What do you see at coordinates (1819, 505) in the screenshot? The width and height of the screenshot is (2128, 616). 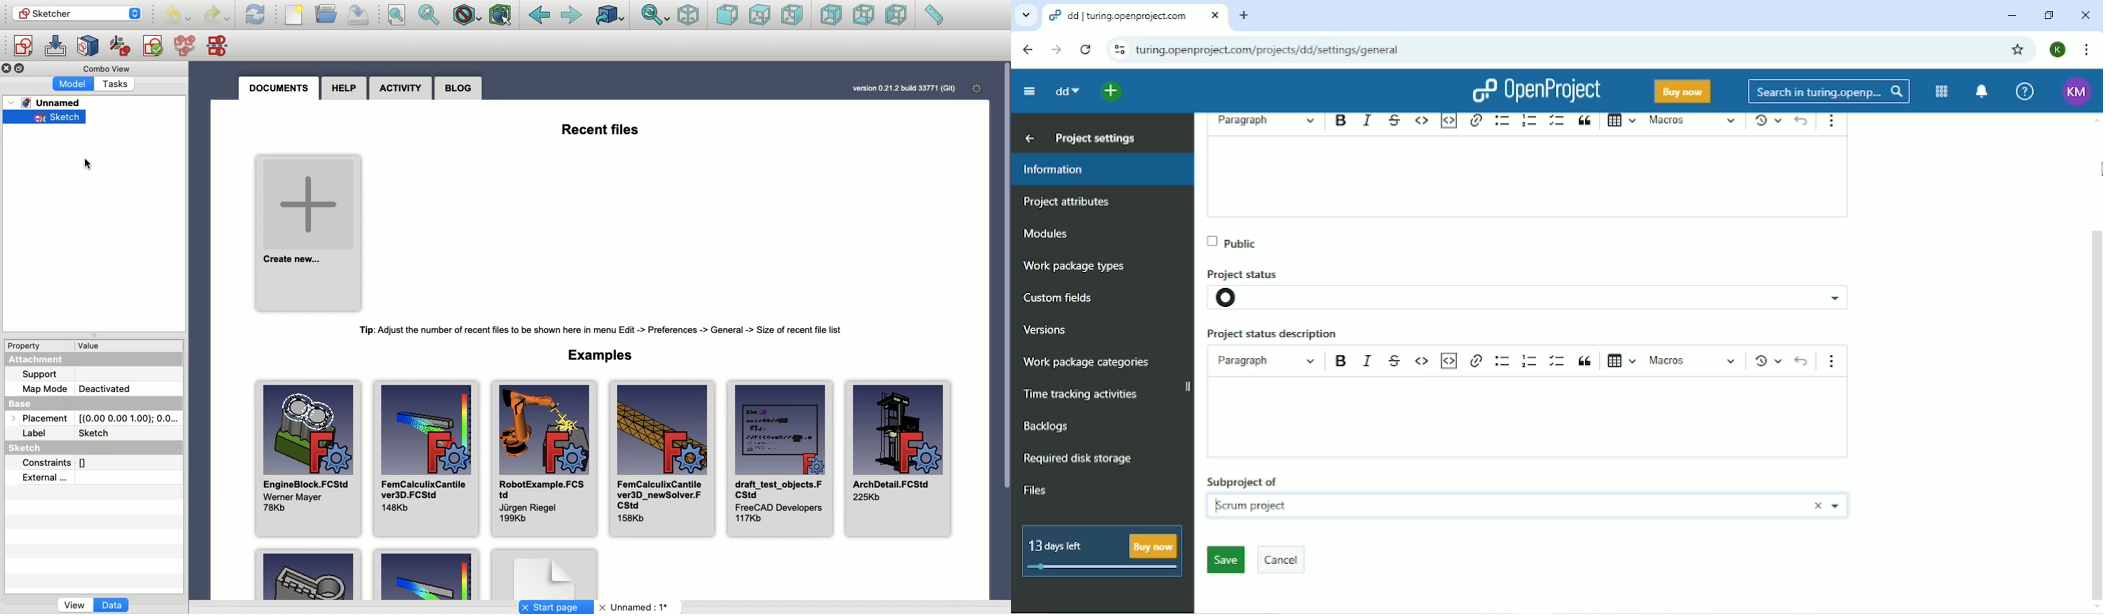 I see `Close` at bounding box center [1819, 505].